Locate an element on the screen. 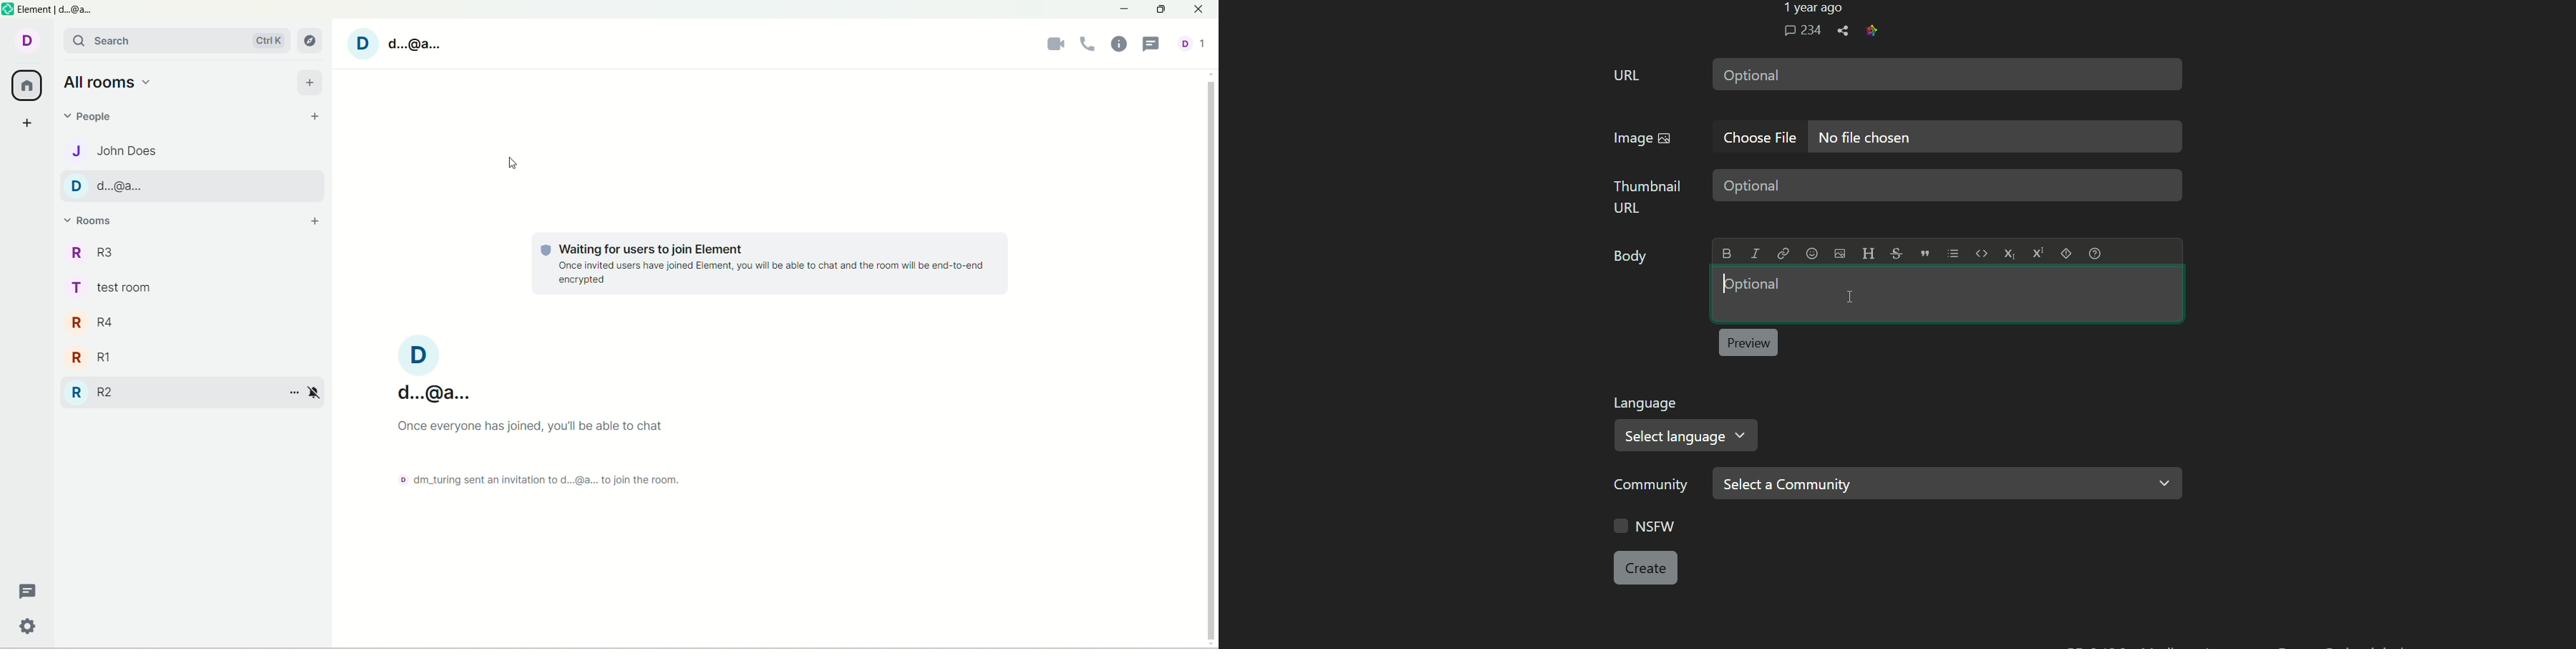  Subscript is located at coordinates (2009, 254).